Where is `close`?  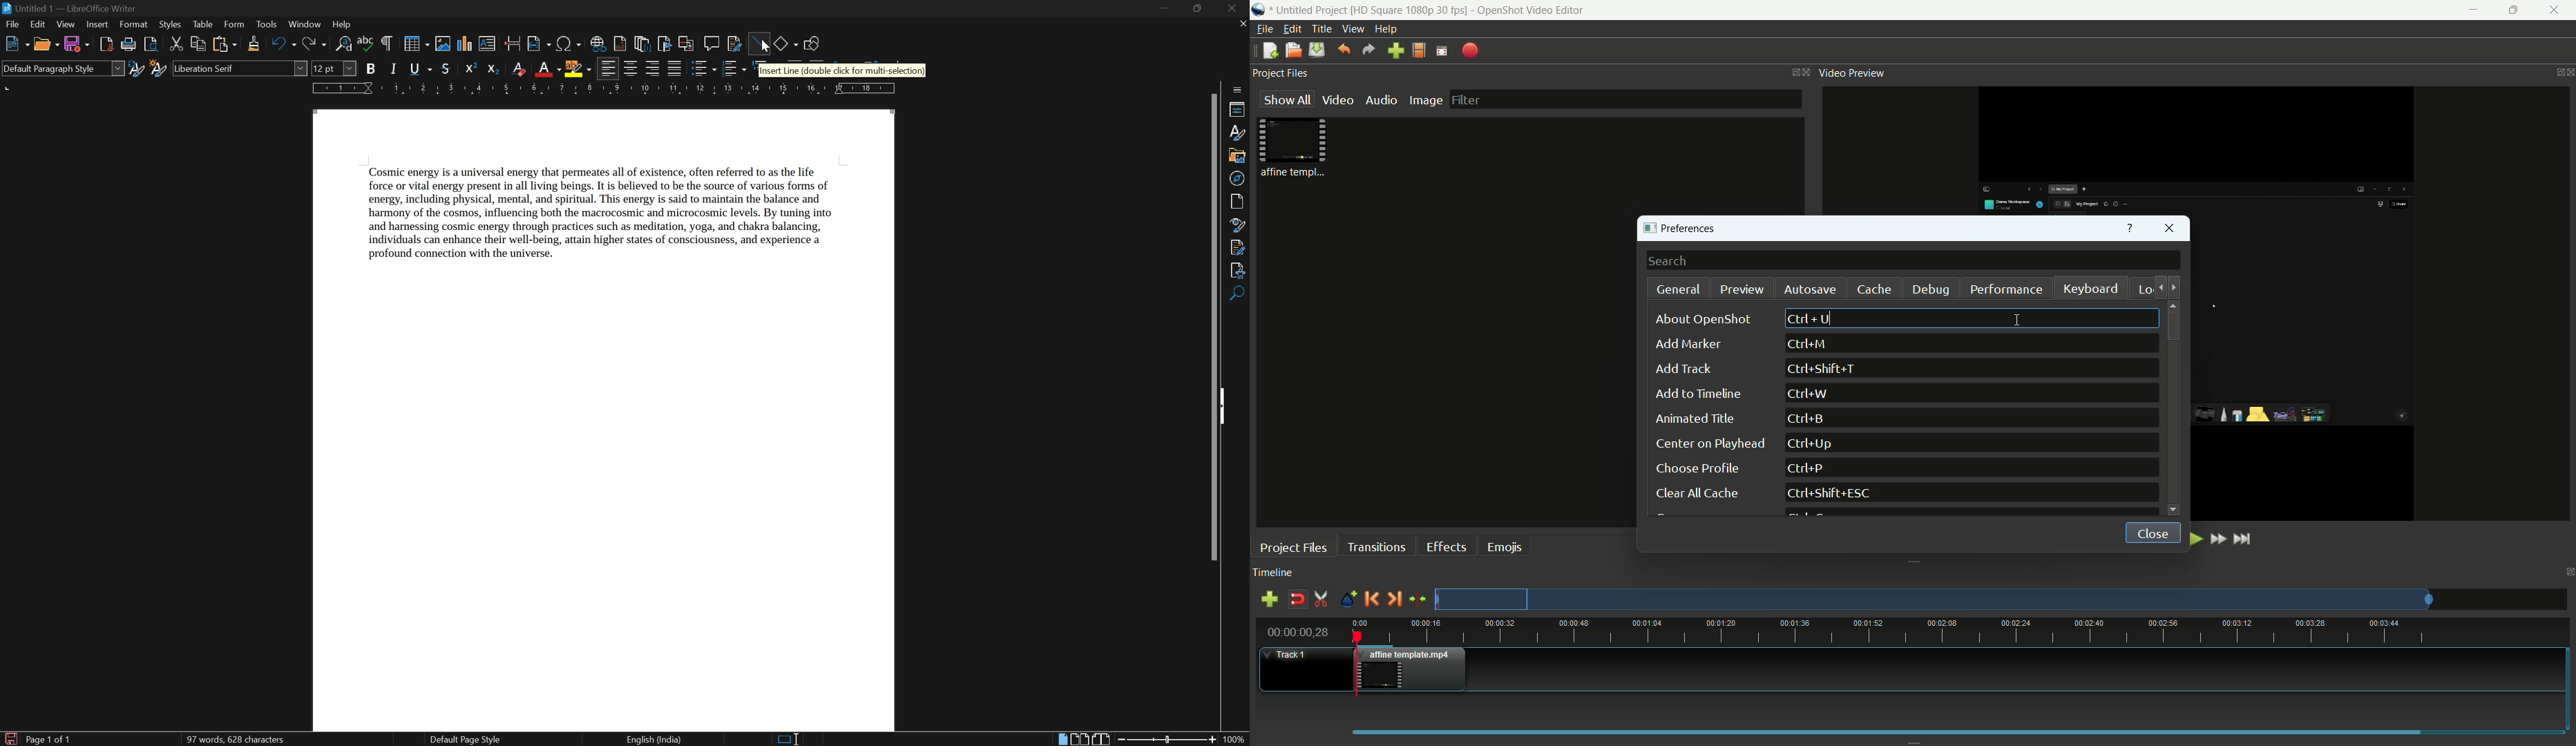
close is located at coordinates (1237, 8).